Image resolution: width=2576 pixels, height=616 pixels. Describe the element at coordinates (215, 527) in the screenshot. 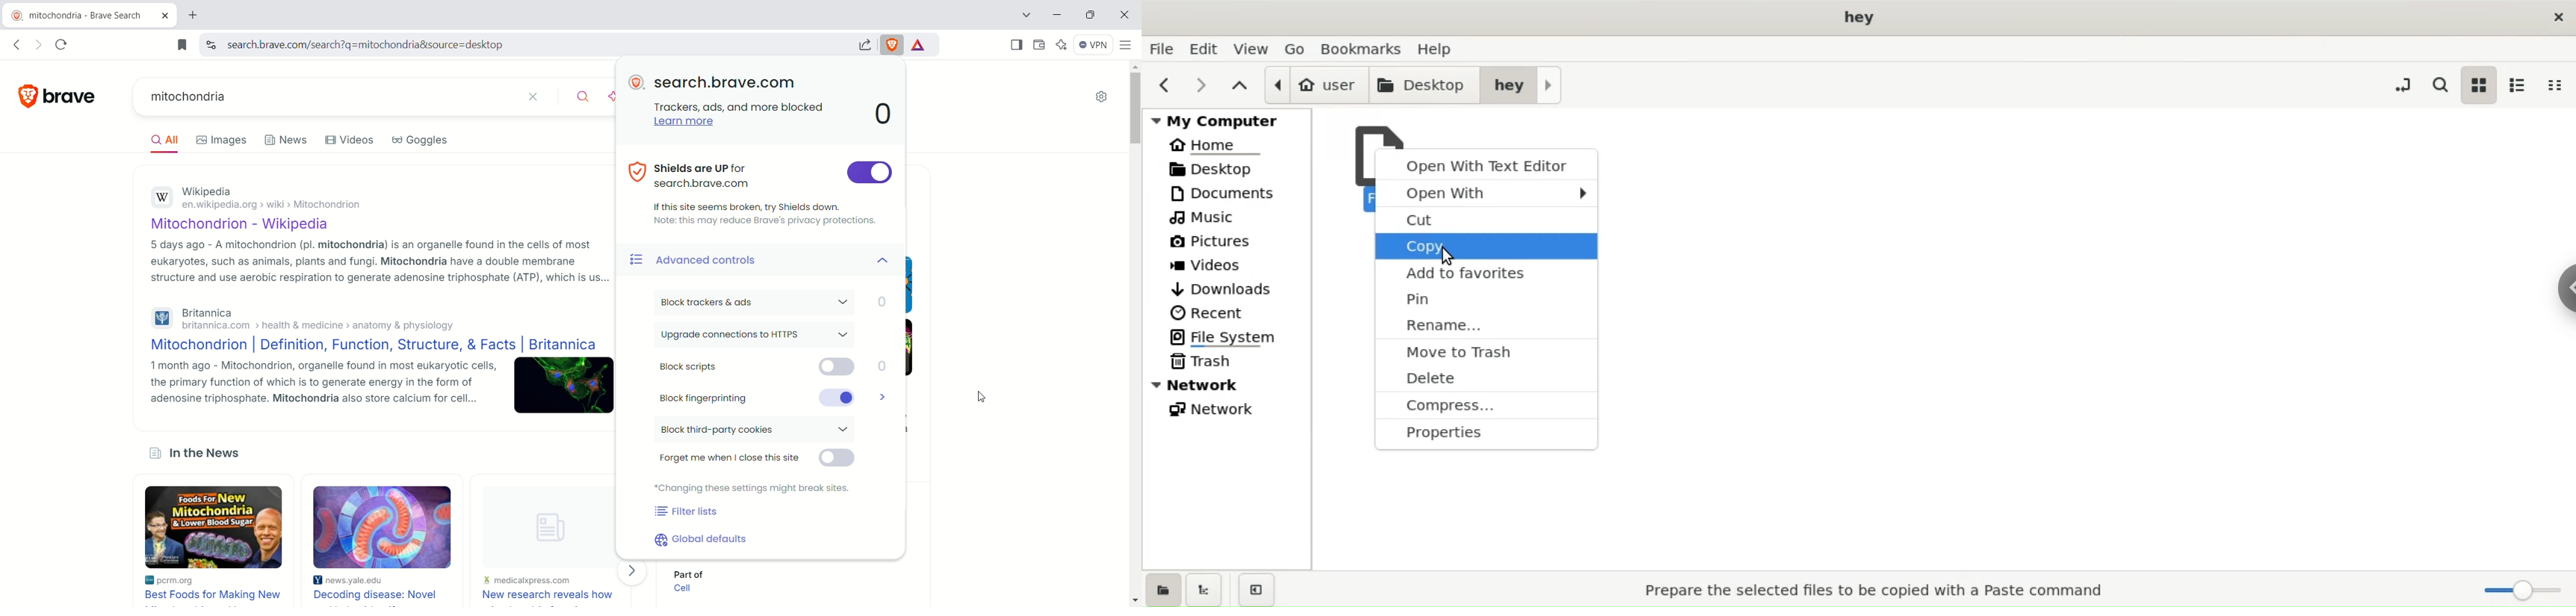

I see `Foods for new mitochondria & lower blood sugar` at that location.